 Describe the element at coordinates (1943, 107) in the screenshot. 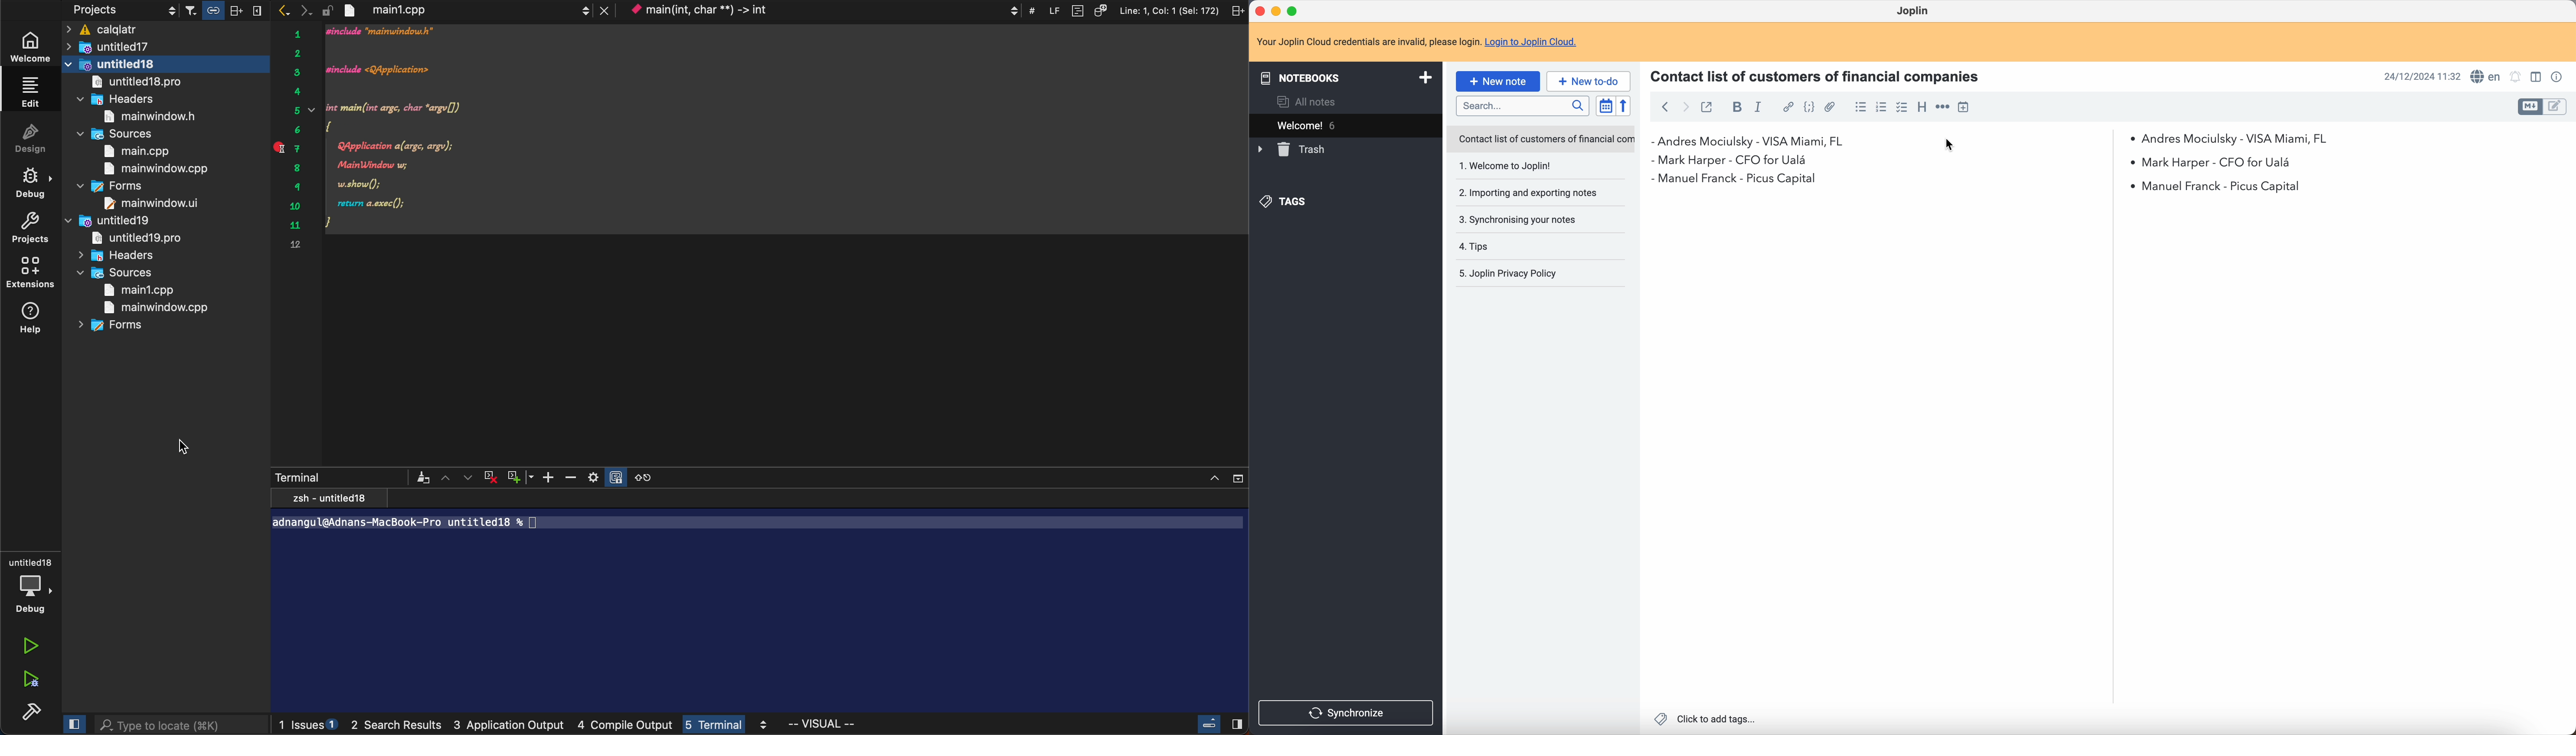

I see `horizontal rule` at that location.